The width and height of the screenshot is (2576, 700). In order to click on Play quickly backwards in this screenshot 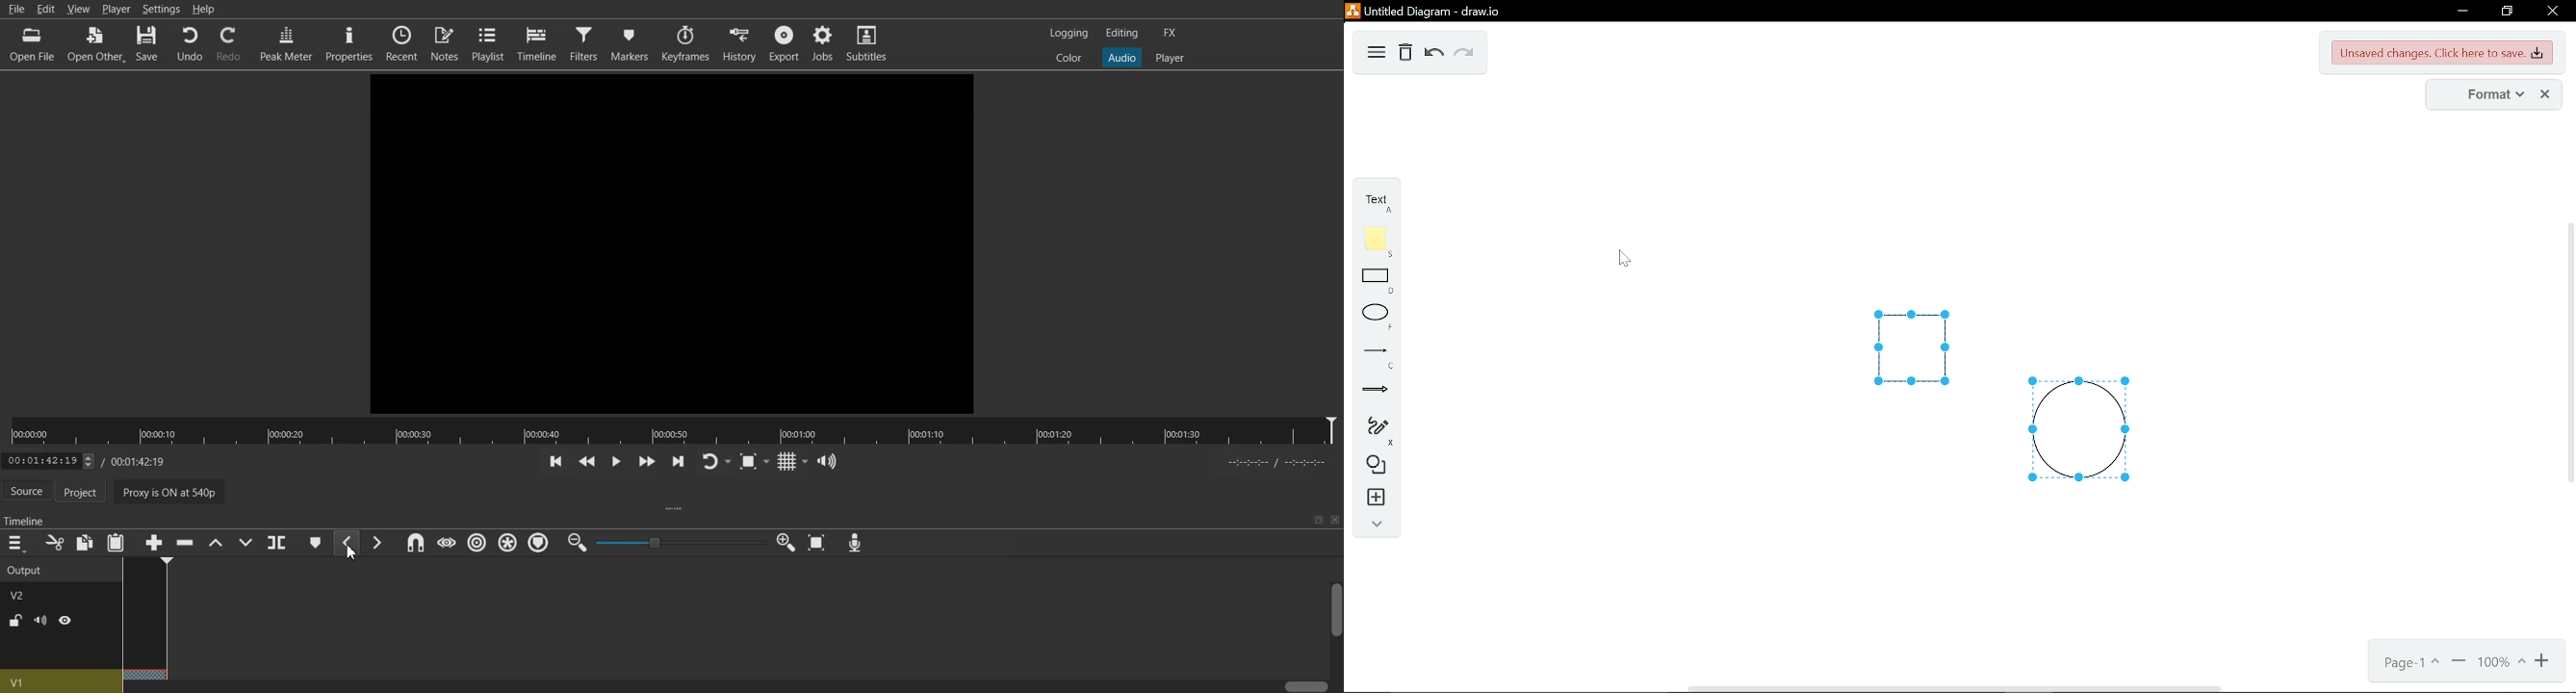, I will do `click(586, 461)`.